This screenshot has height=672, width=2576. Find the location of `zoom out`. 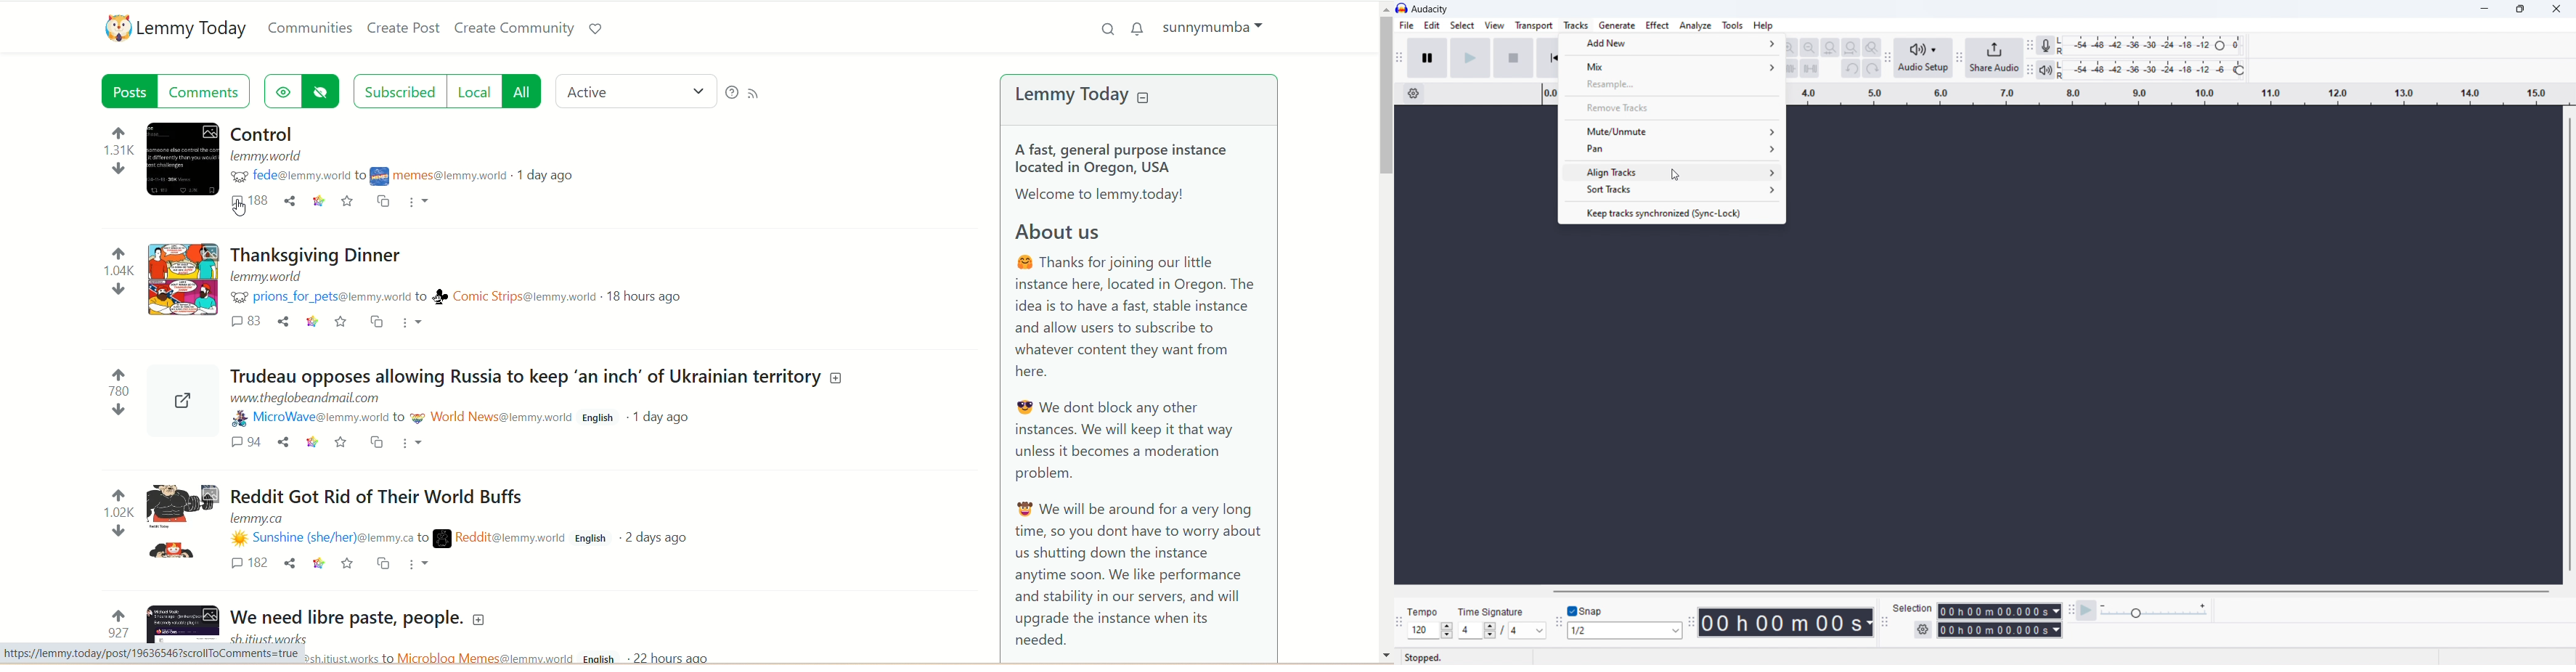

zoom out is located at coordinates (1808, 47).